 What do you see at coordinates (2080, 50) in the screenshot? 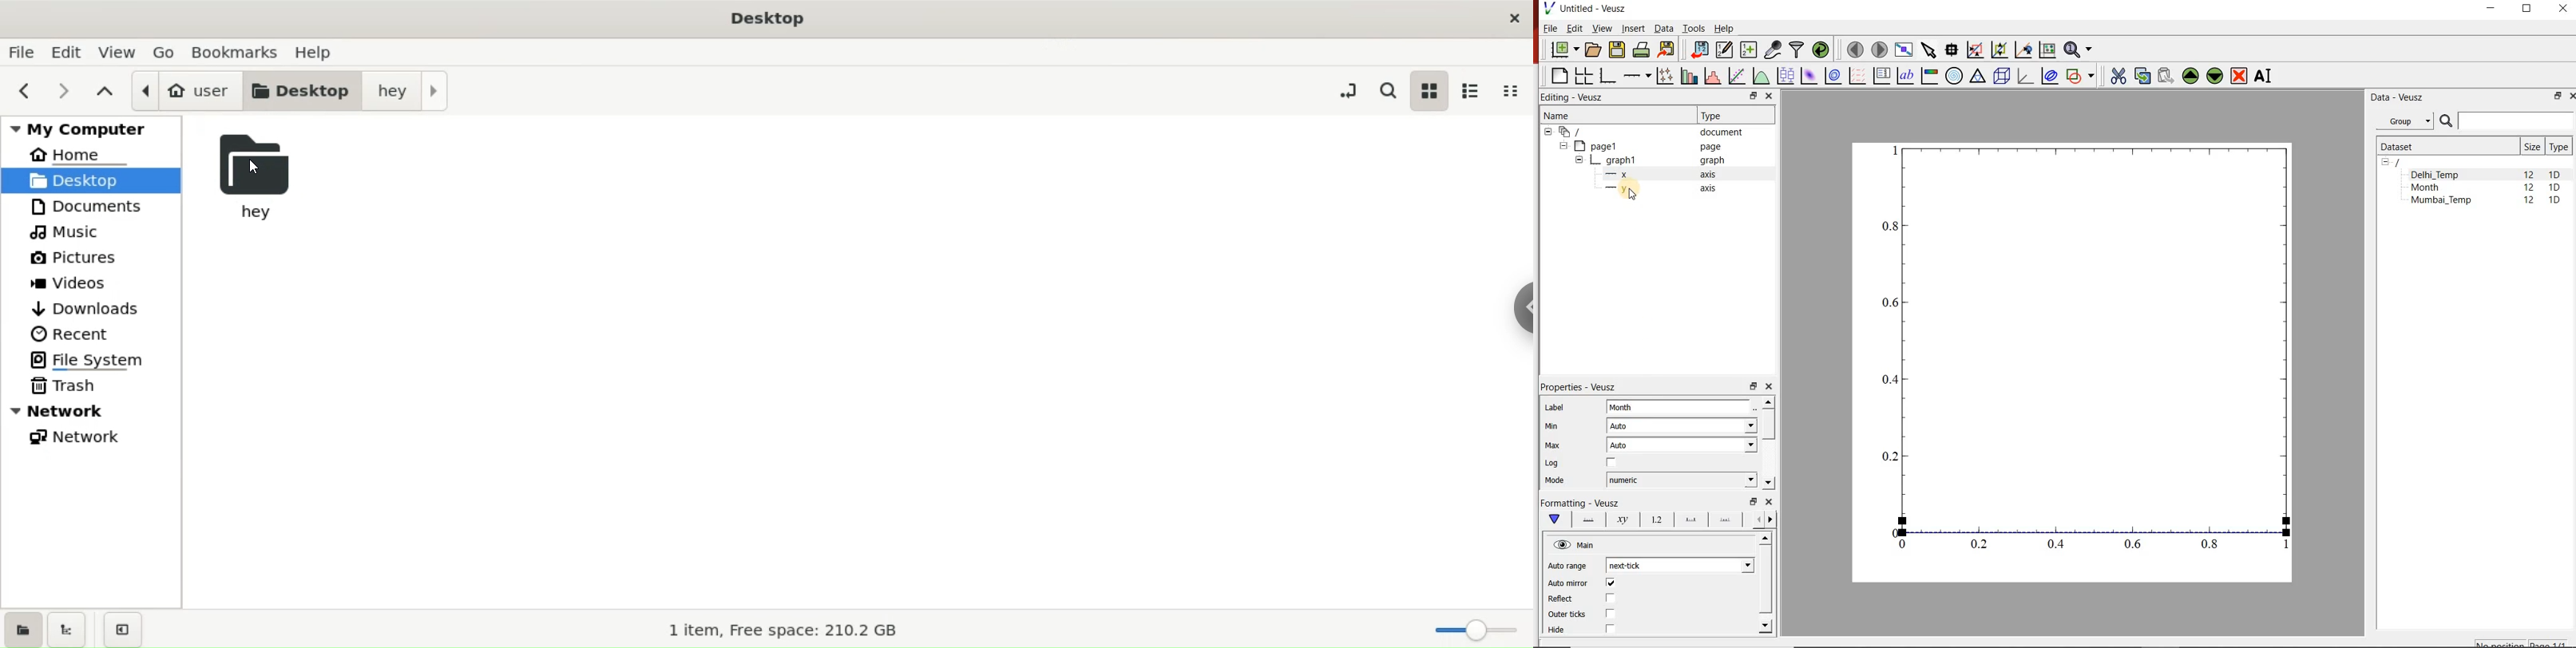
I see `zoom functions menu` at bounding box center [2080, 50].